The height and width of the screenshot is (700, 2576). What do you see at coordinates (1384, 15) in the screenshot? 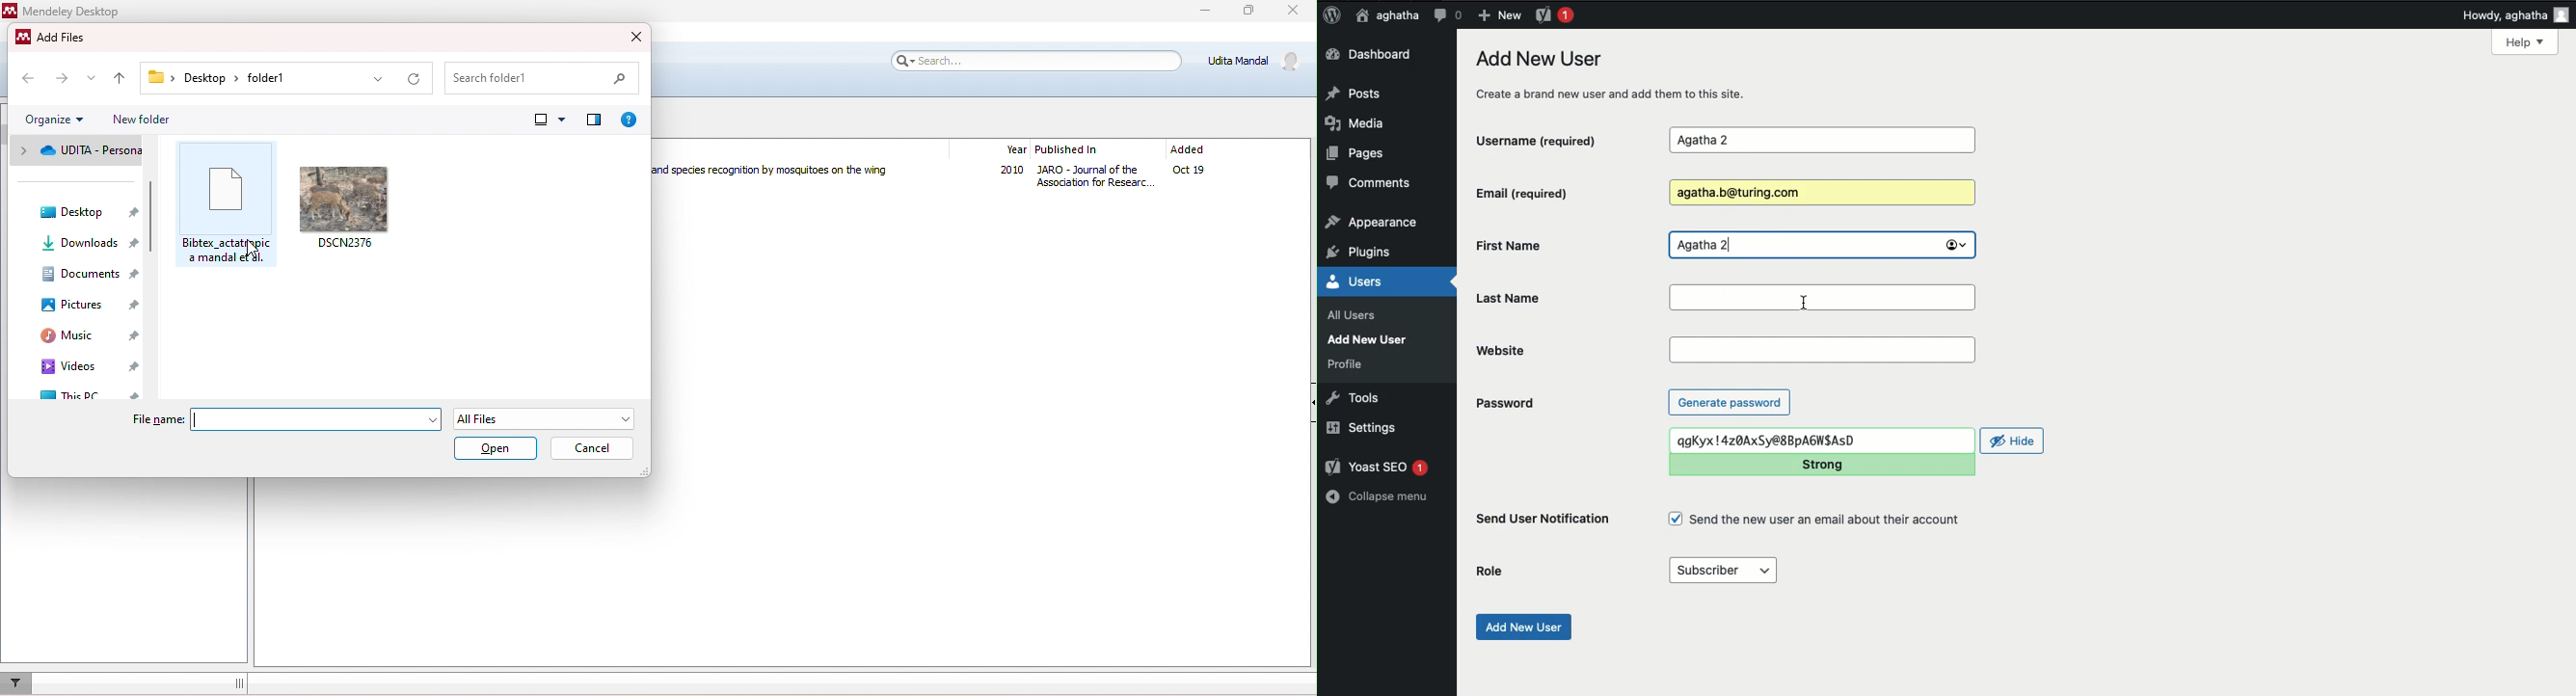
I see `aghatha` at bounding box center [1384, 15].